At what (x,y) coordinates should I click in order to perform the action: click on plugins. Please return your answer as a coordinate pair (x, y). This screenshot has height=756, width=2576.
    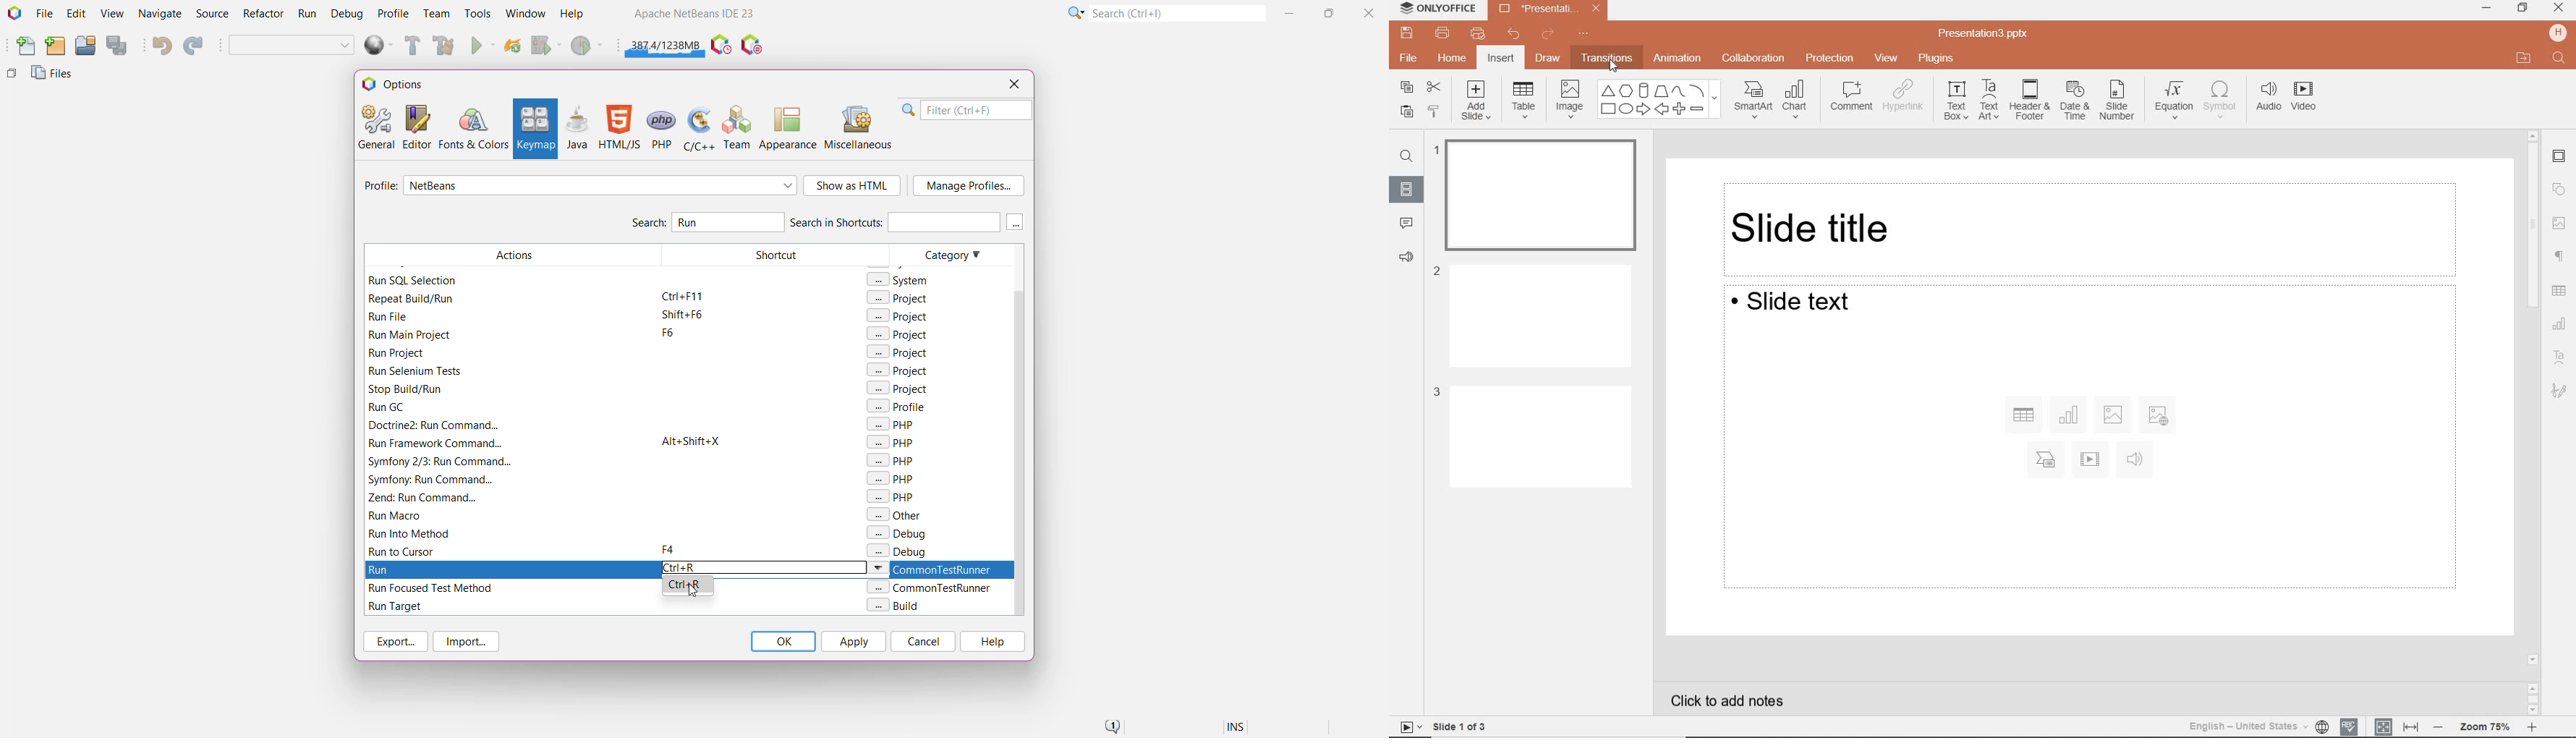
    Looking at the image, I should click on (1940, 59).